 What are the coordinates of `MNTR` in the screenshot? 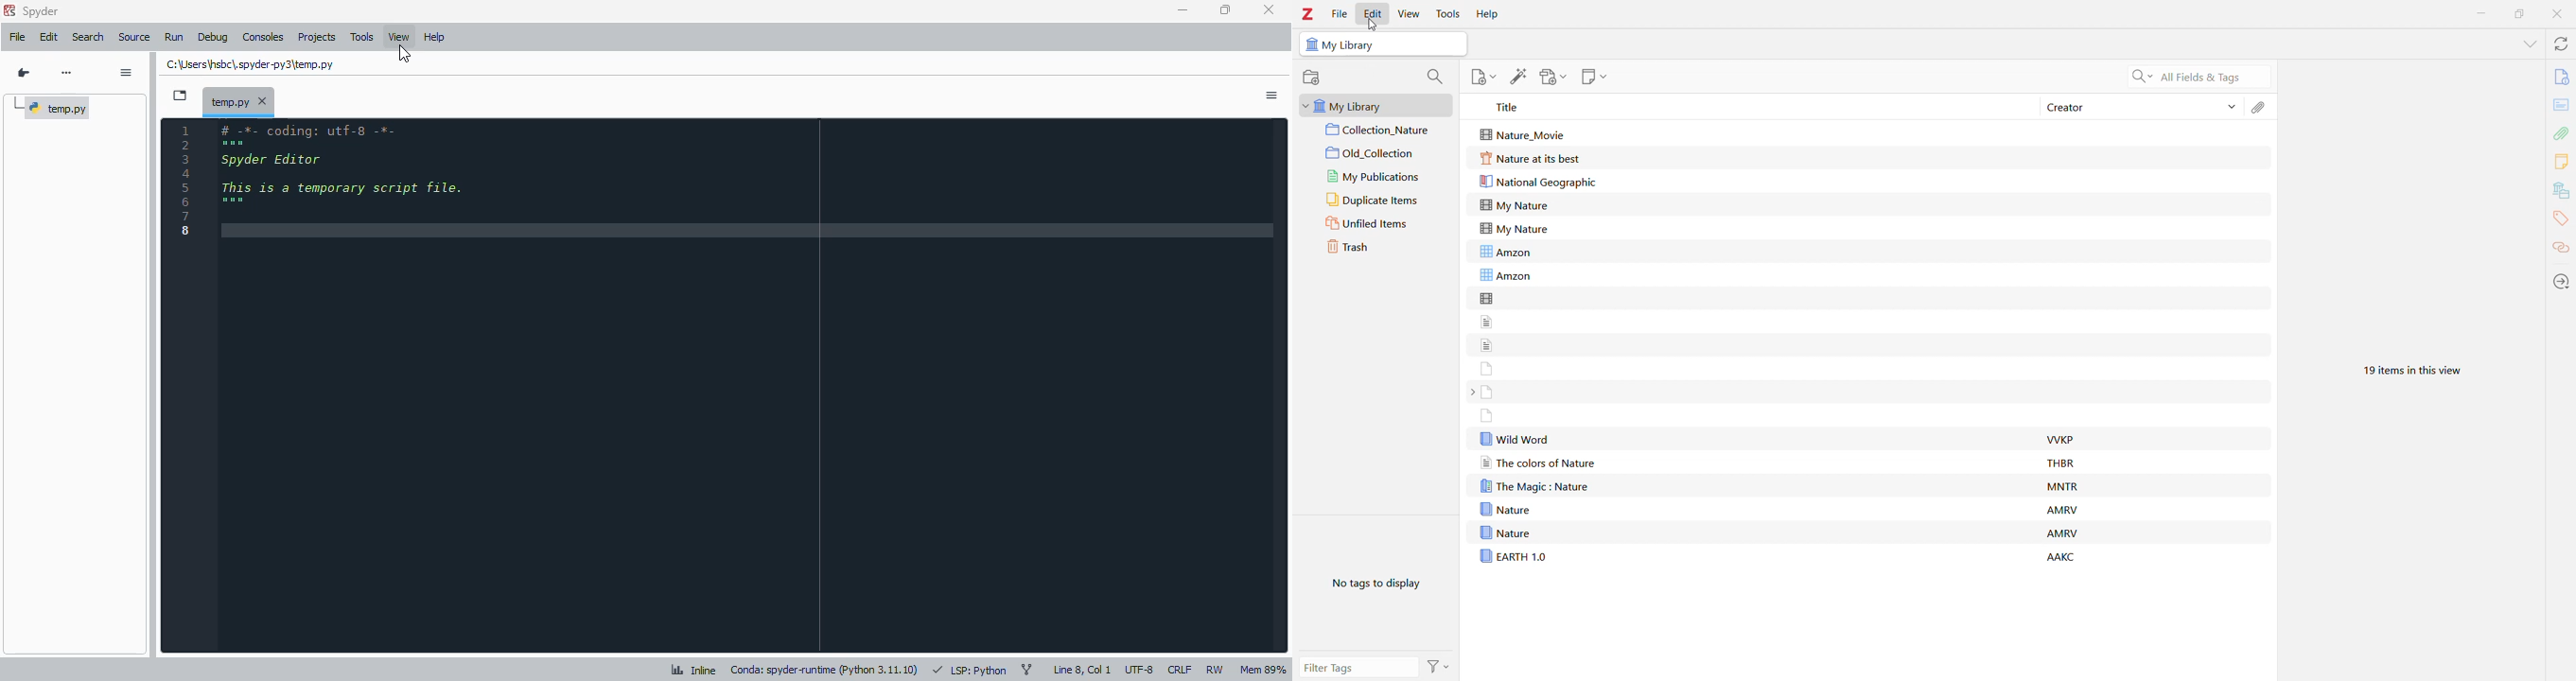 It's located at (2065, 486).